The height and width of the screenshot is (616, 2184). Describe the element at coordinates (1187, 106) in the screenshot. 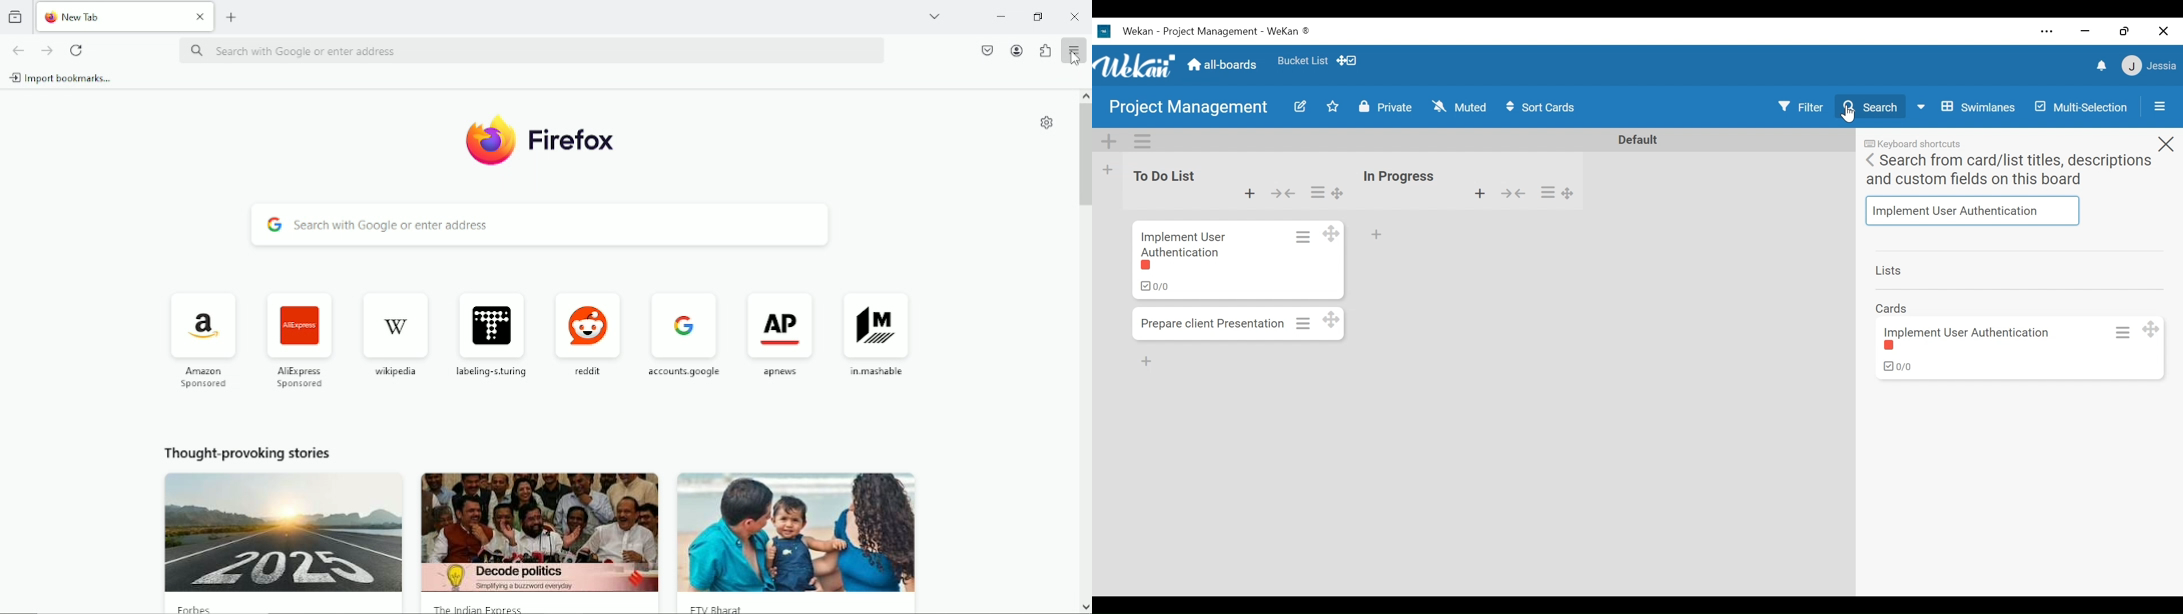

I see `Board Name` at that location.